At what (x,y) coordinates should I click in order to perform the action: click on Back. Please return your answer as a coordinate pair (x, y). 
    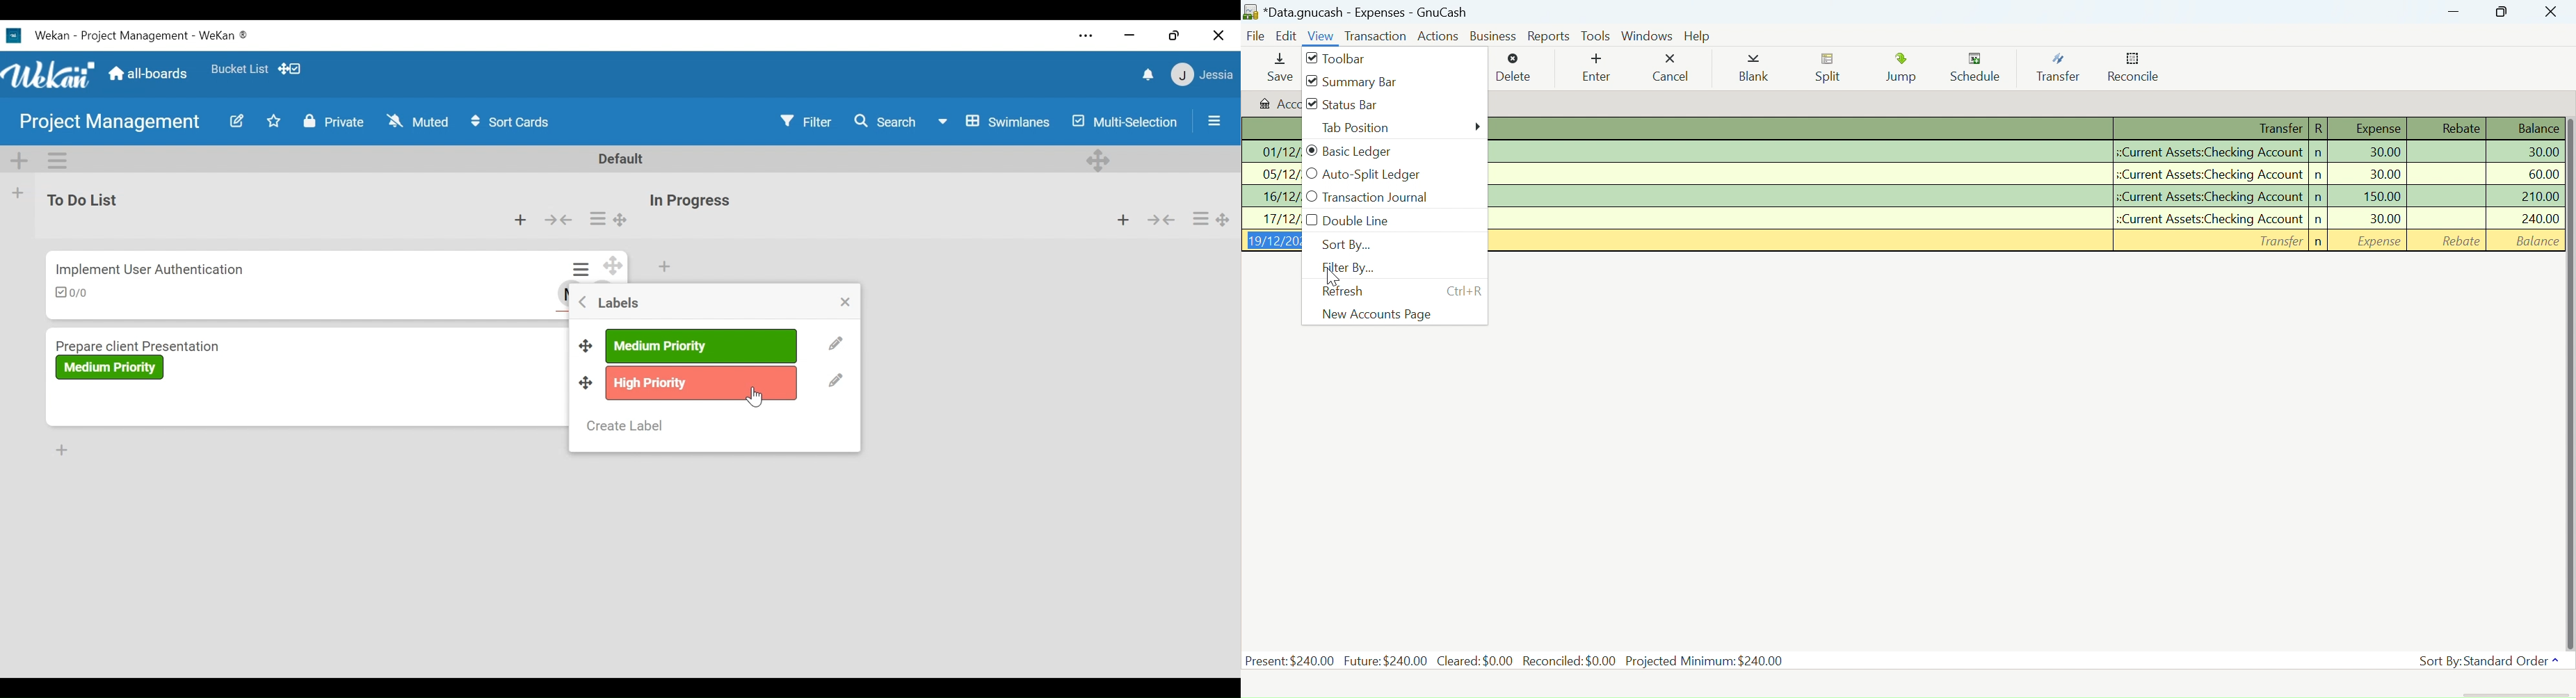
    Looking at the image, I should click on (583, 301).